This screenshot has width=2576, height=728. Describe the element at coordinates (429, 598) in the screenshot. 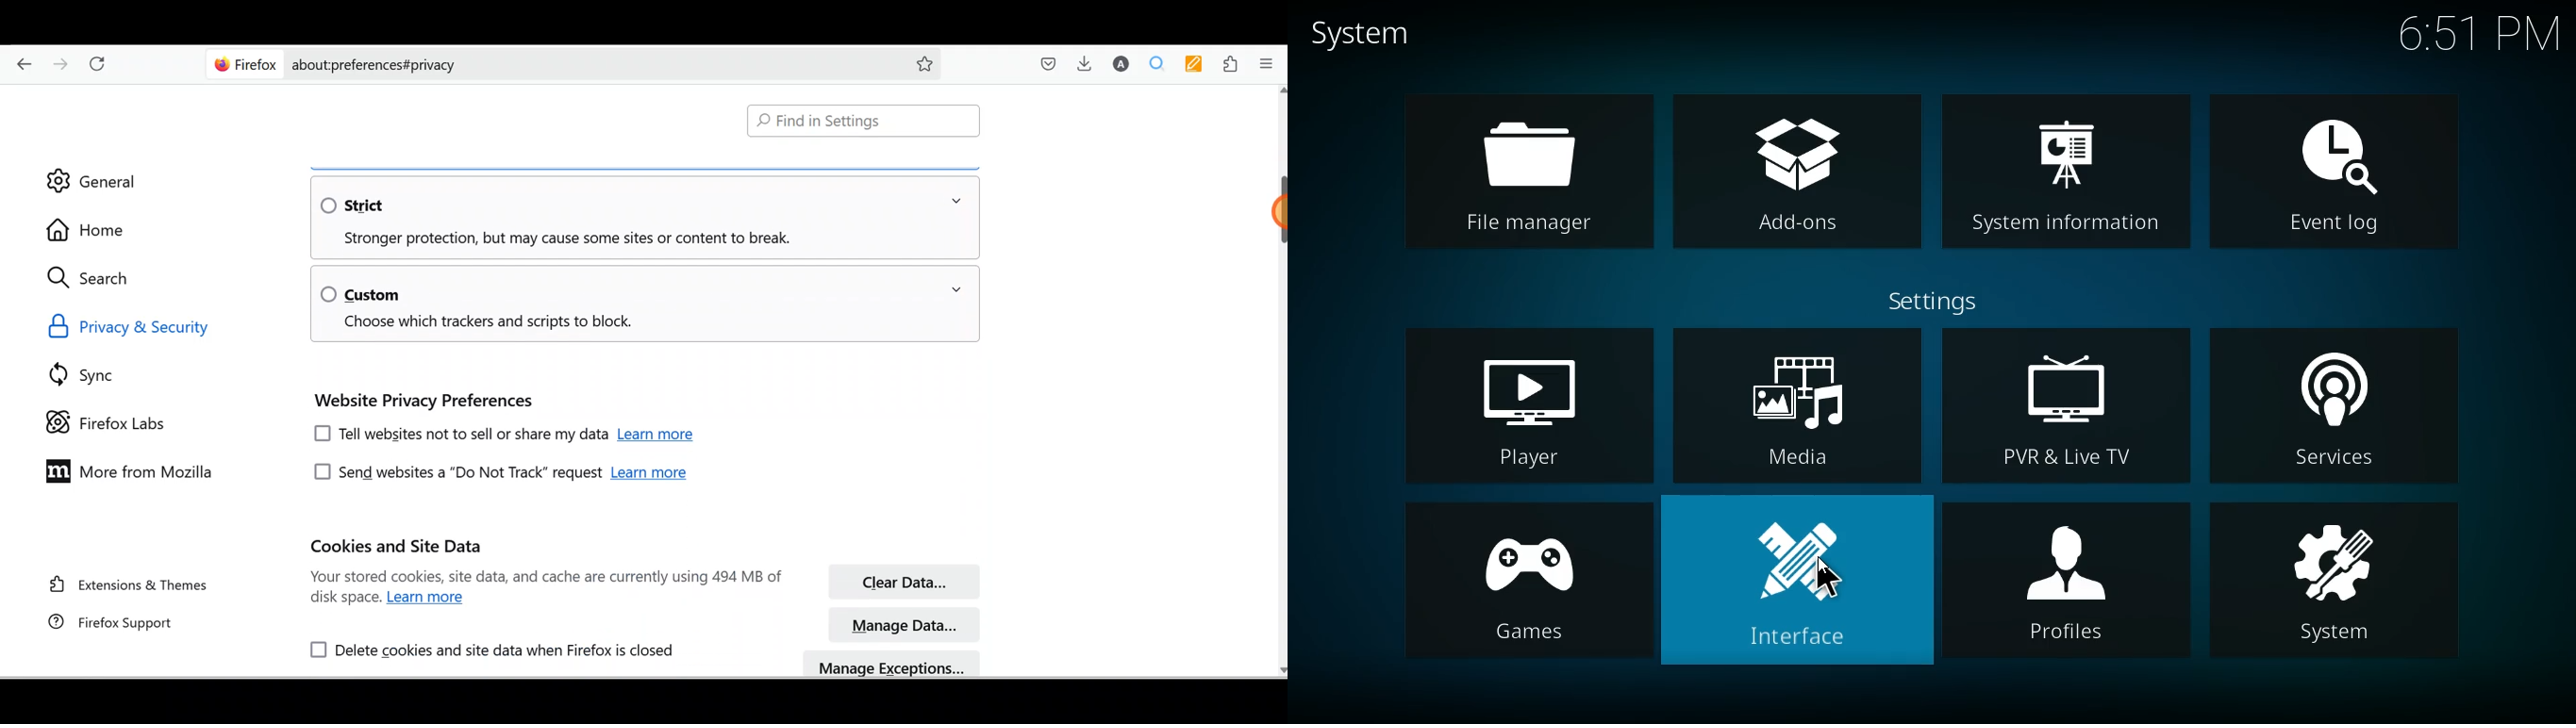

I see ` Learn more` at that location.